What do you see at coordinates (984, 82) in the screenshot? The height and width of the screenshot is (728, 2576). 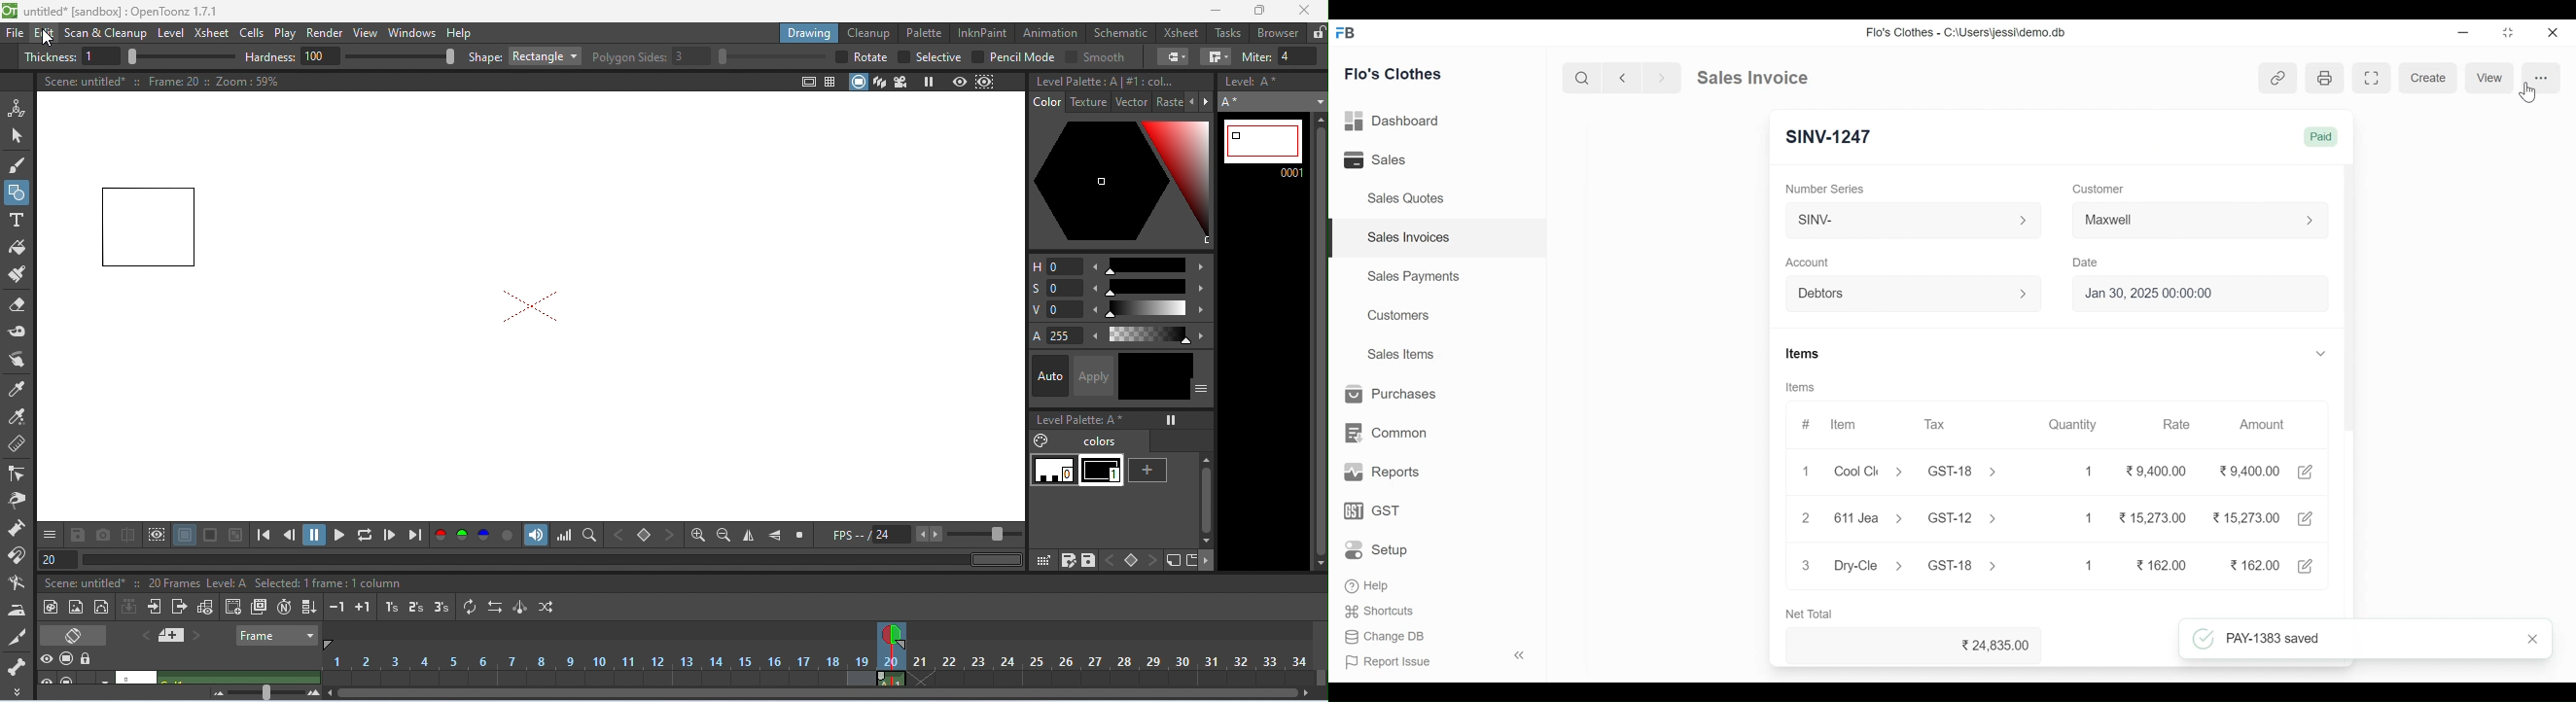 I see `sub camera preview` at bounding box center [984, 82].